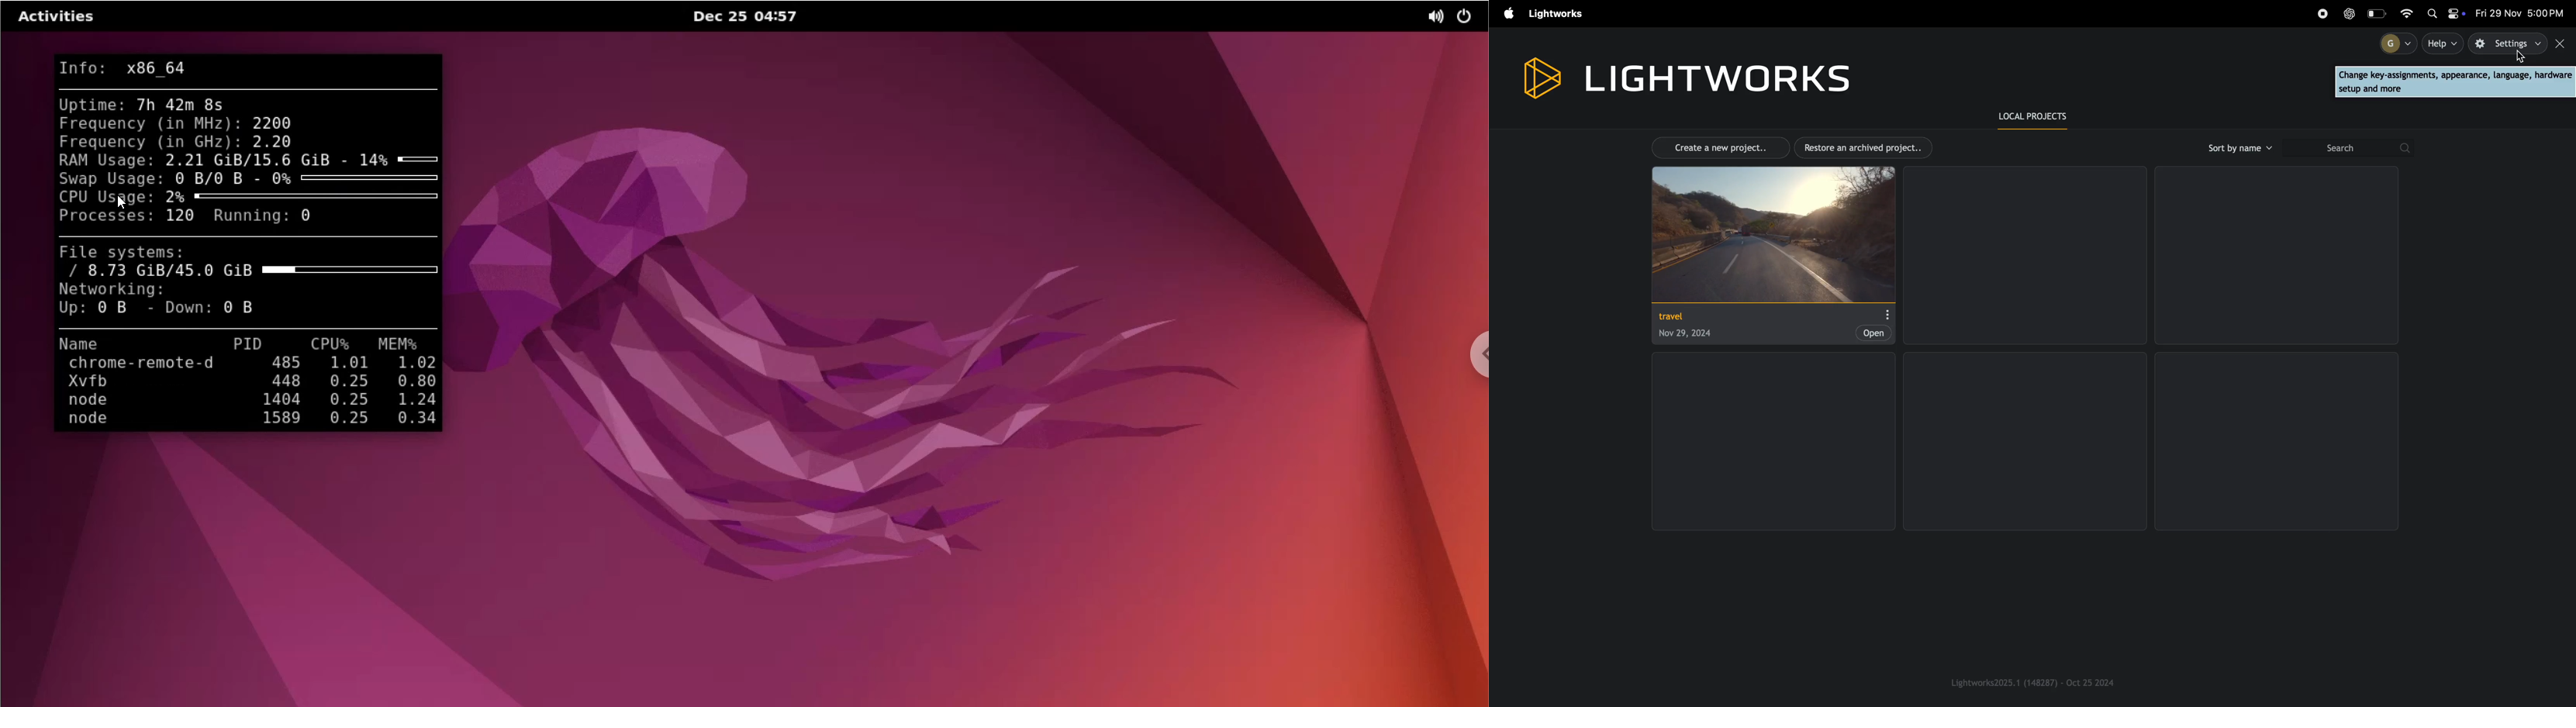  Describe the element at coordinates (2378, 13) in the screenshot. I see `battery` at that location.